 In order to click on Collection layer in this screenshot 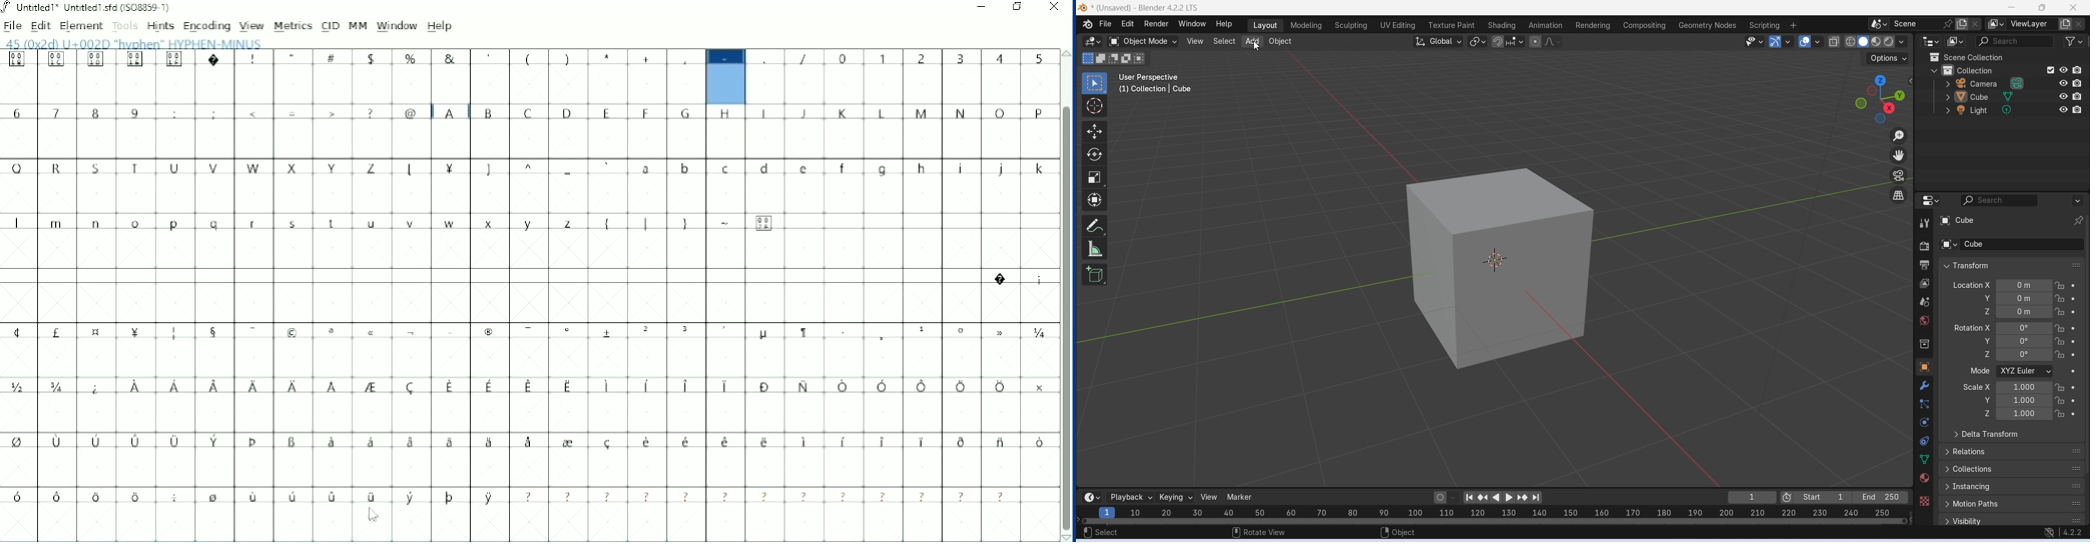, I will do `click(2007, 70)`.